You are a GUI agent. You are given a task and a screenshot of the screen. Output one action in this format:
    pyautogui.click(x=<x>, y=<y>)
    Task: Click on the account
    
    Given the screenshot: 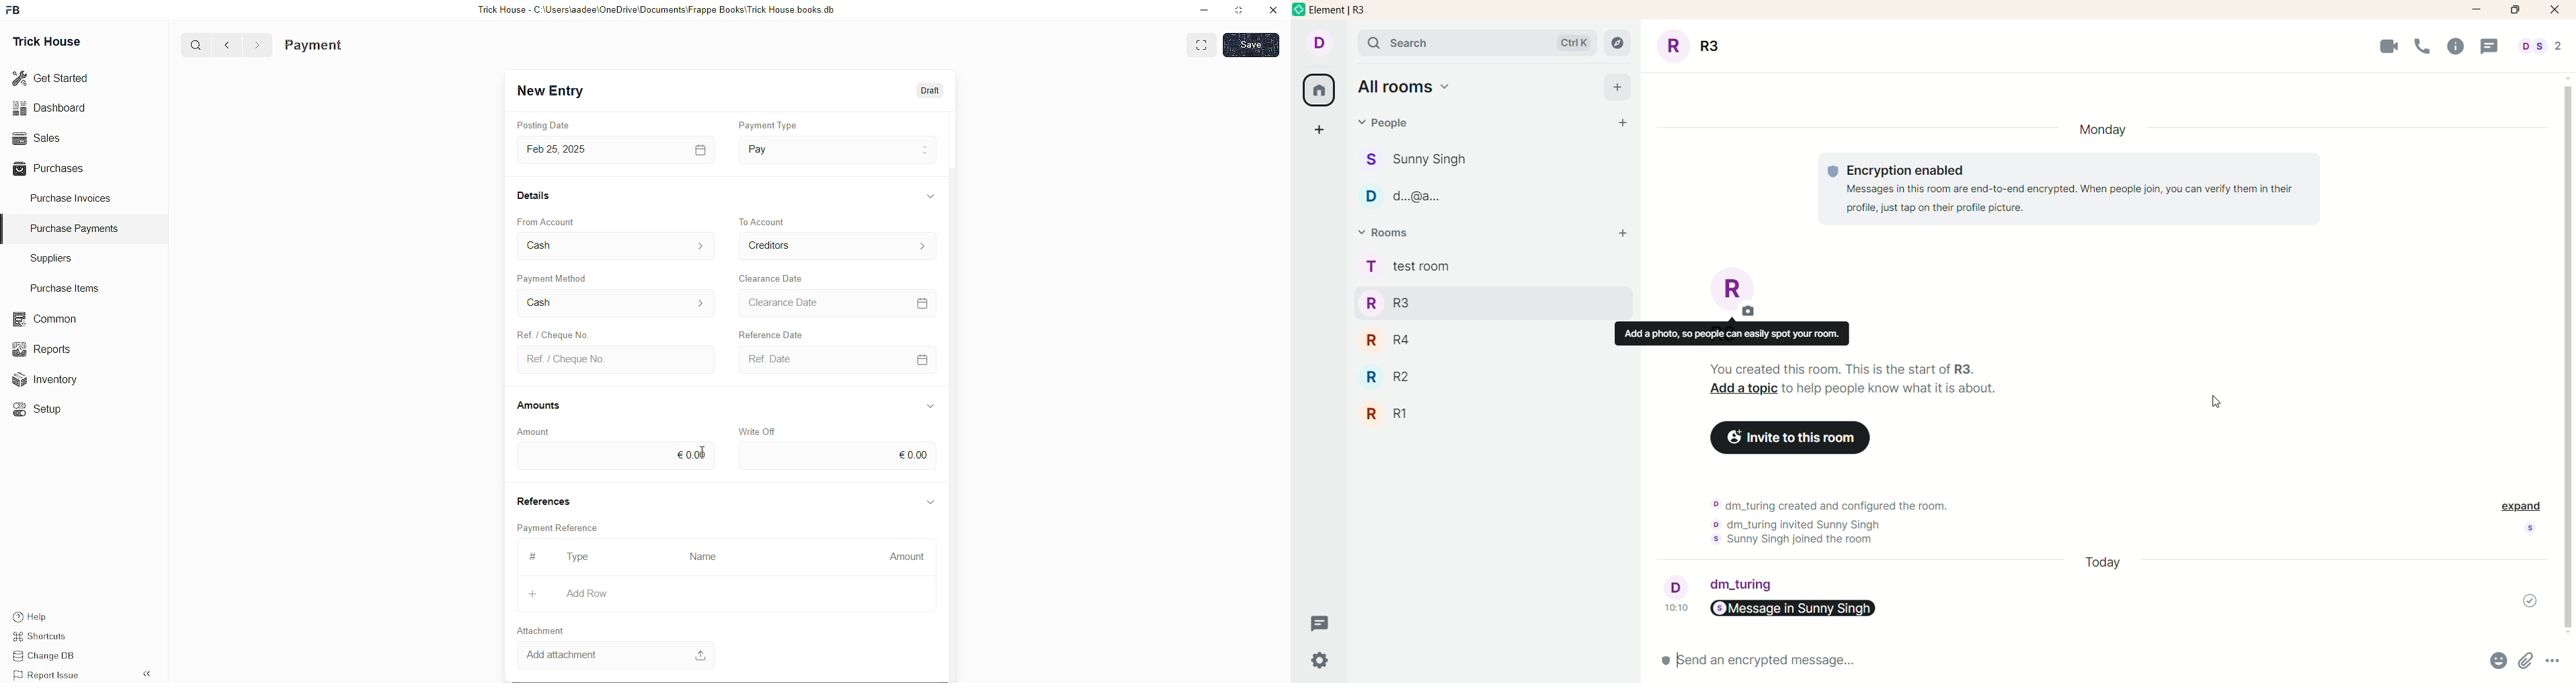 What is the action you would take?
    pyautogui.click(x=1715, y=583)
    